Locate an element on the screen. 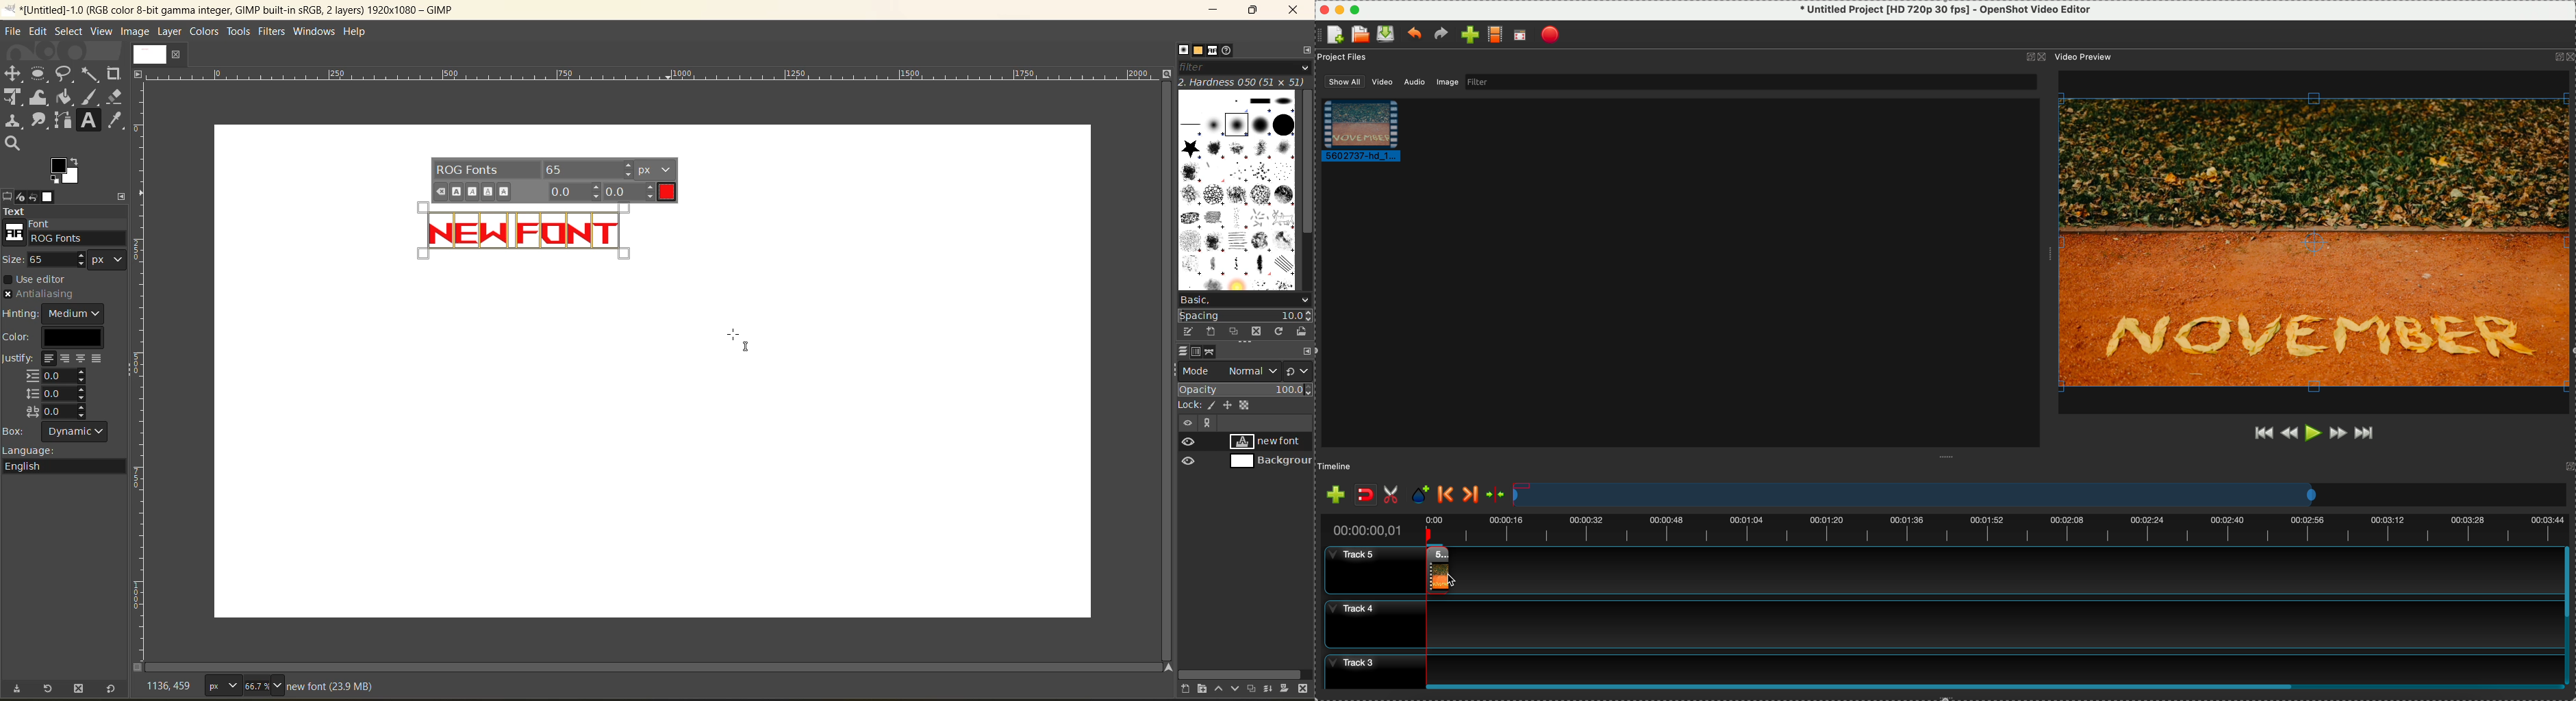 This screenshot has height=728, width=2576. lock pixel, position and alpha is located at coordinates (1244, 406).